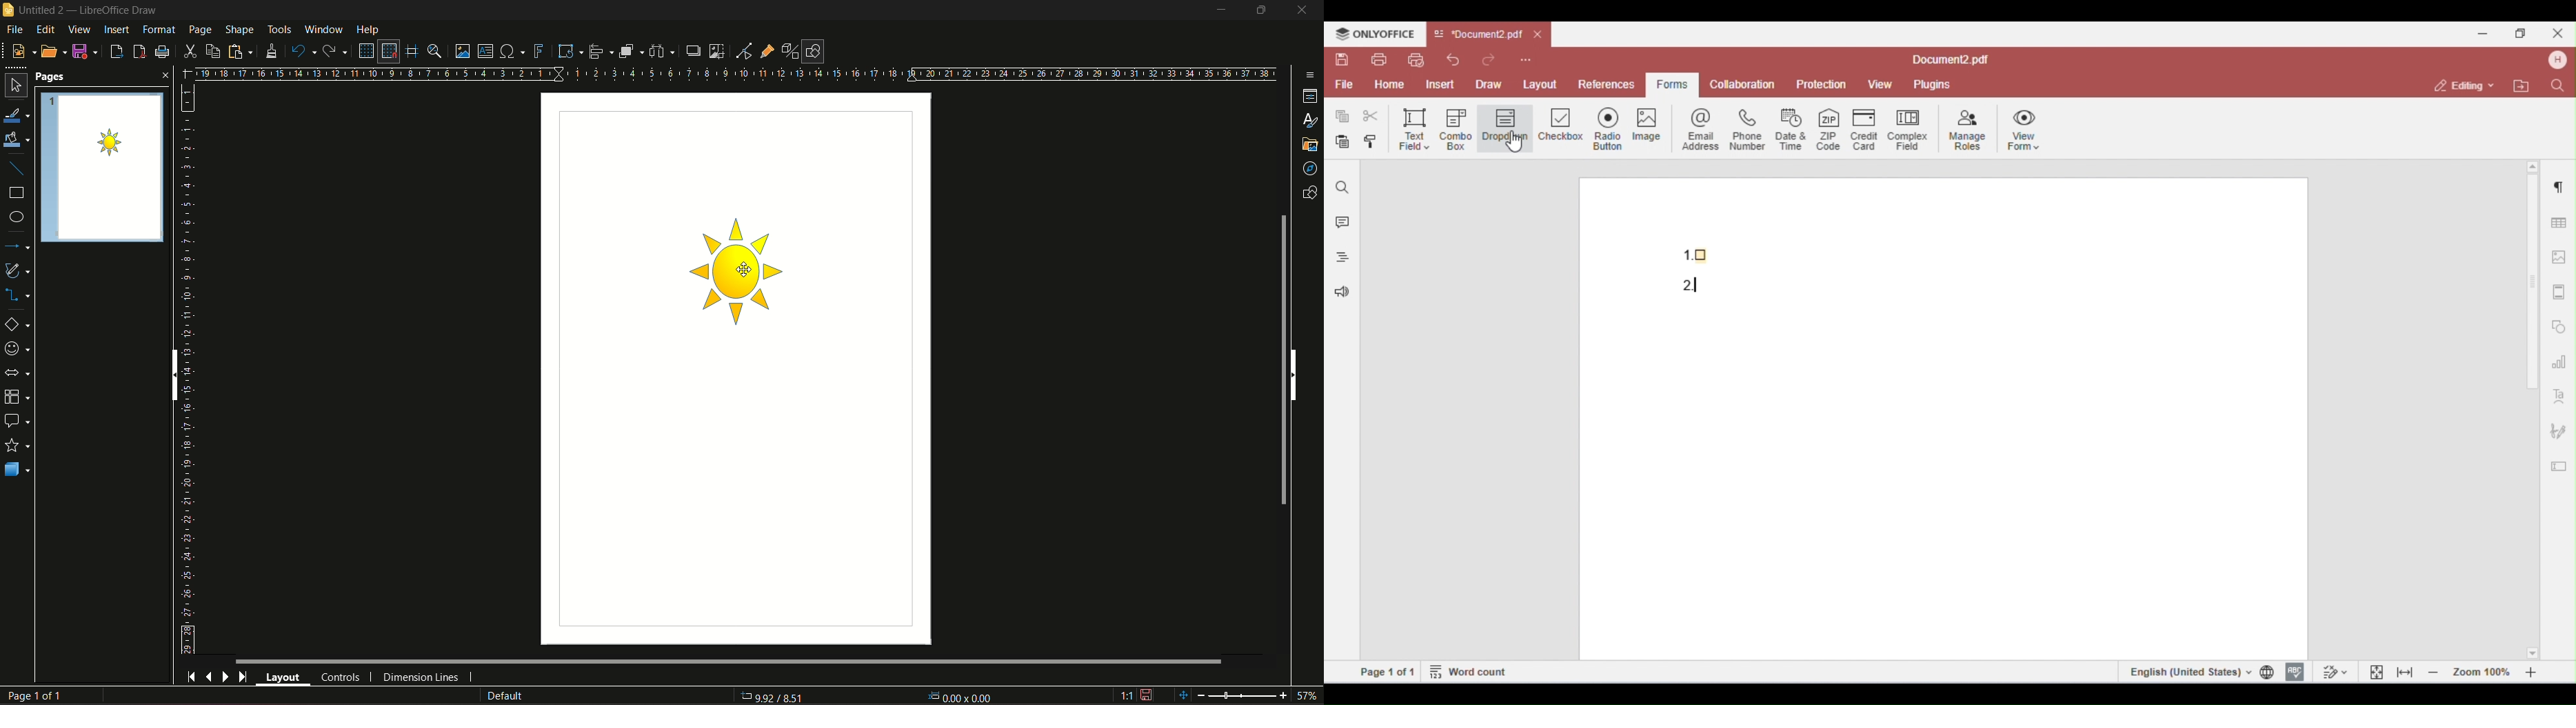 Image resolution: width=2576 pixels, height=728 pixels. What do you see at coordinates (367, 51) in the screenshot?
I see `display grid` at bounding box center [367, 51].